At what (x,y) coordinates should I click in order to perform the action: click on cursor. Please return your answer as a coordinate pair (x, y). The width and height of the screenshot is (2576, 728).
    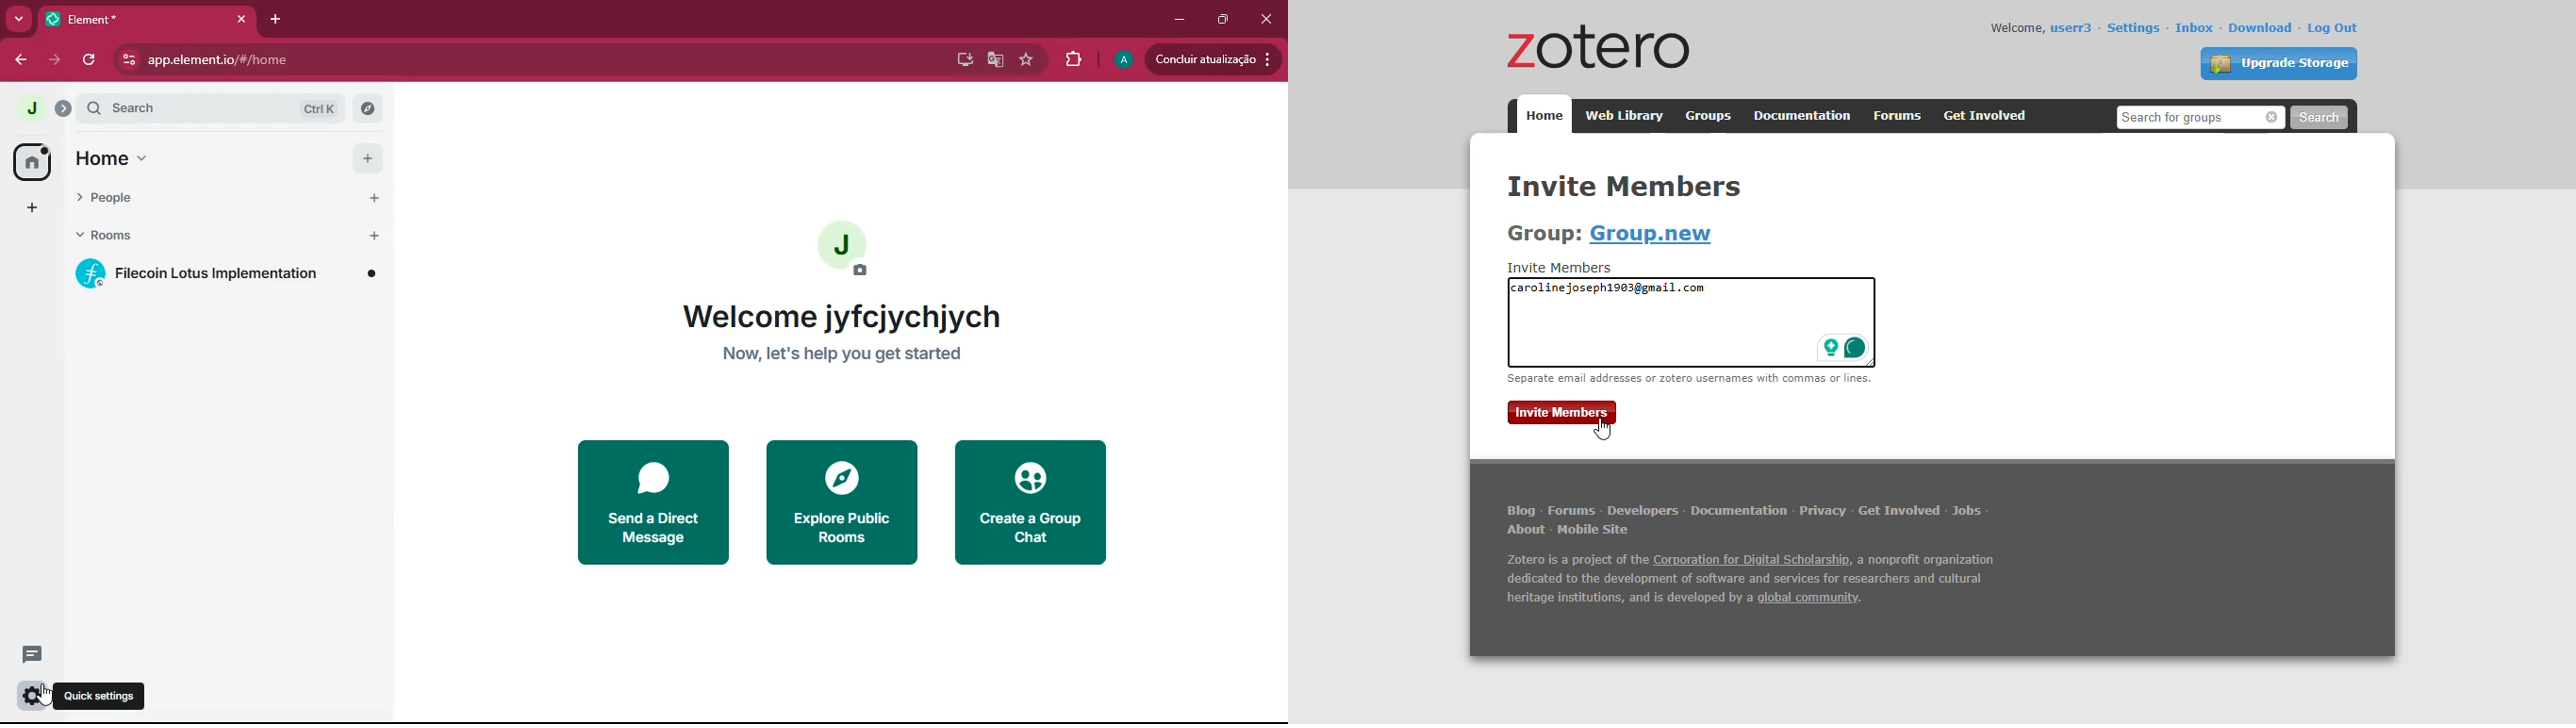
    Looking at the image, I should click on (1603, 429).